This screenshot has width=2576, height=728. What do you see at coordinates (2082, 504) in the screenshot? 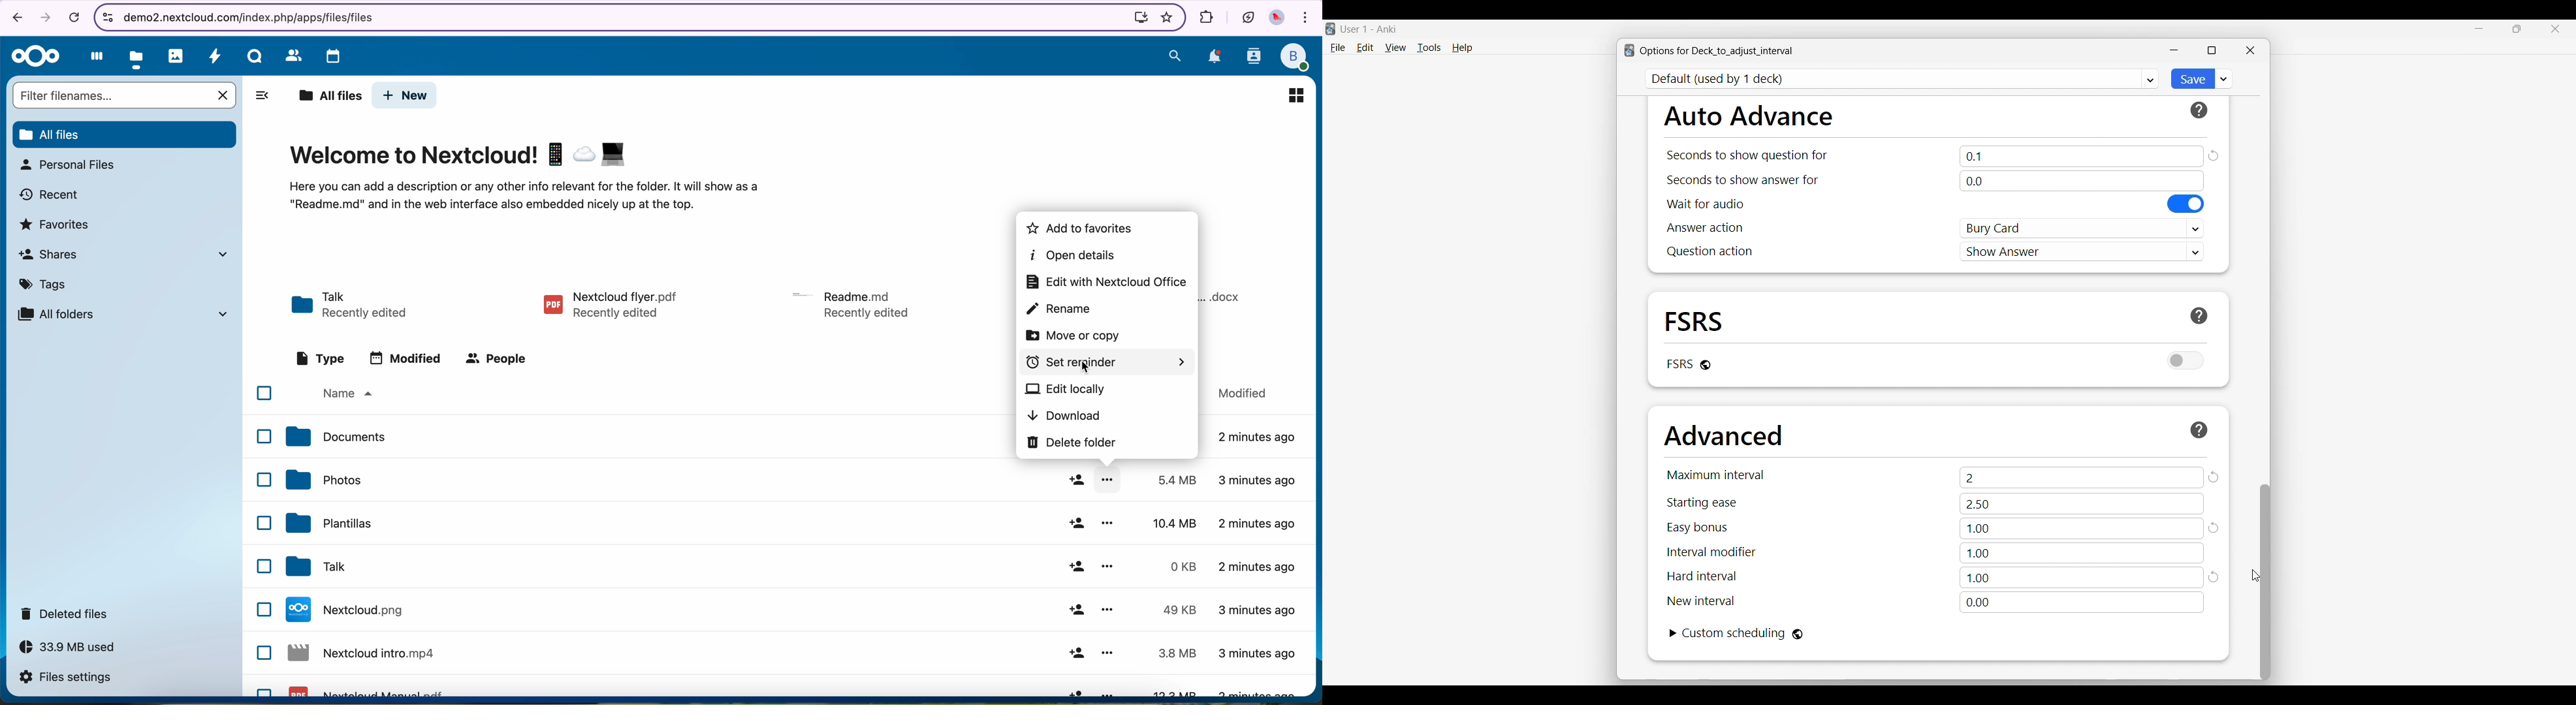
I see `2.50` at bounding box center [2082, 504].